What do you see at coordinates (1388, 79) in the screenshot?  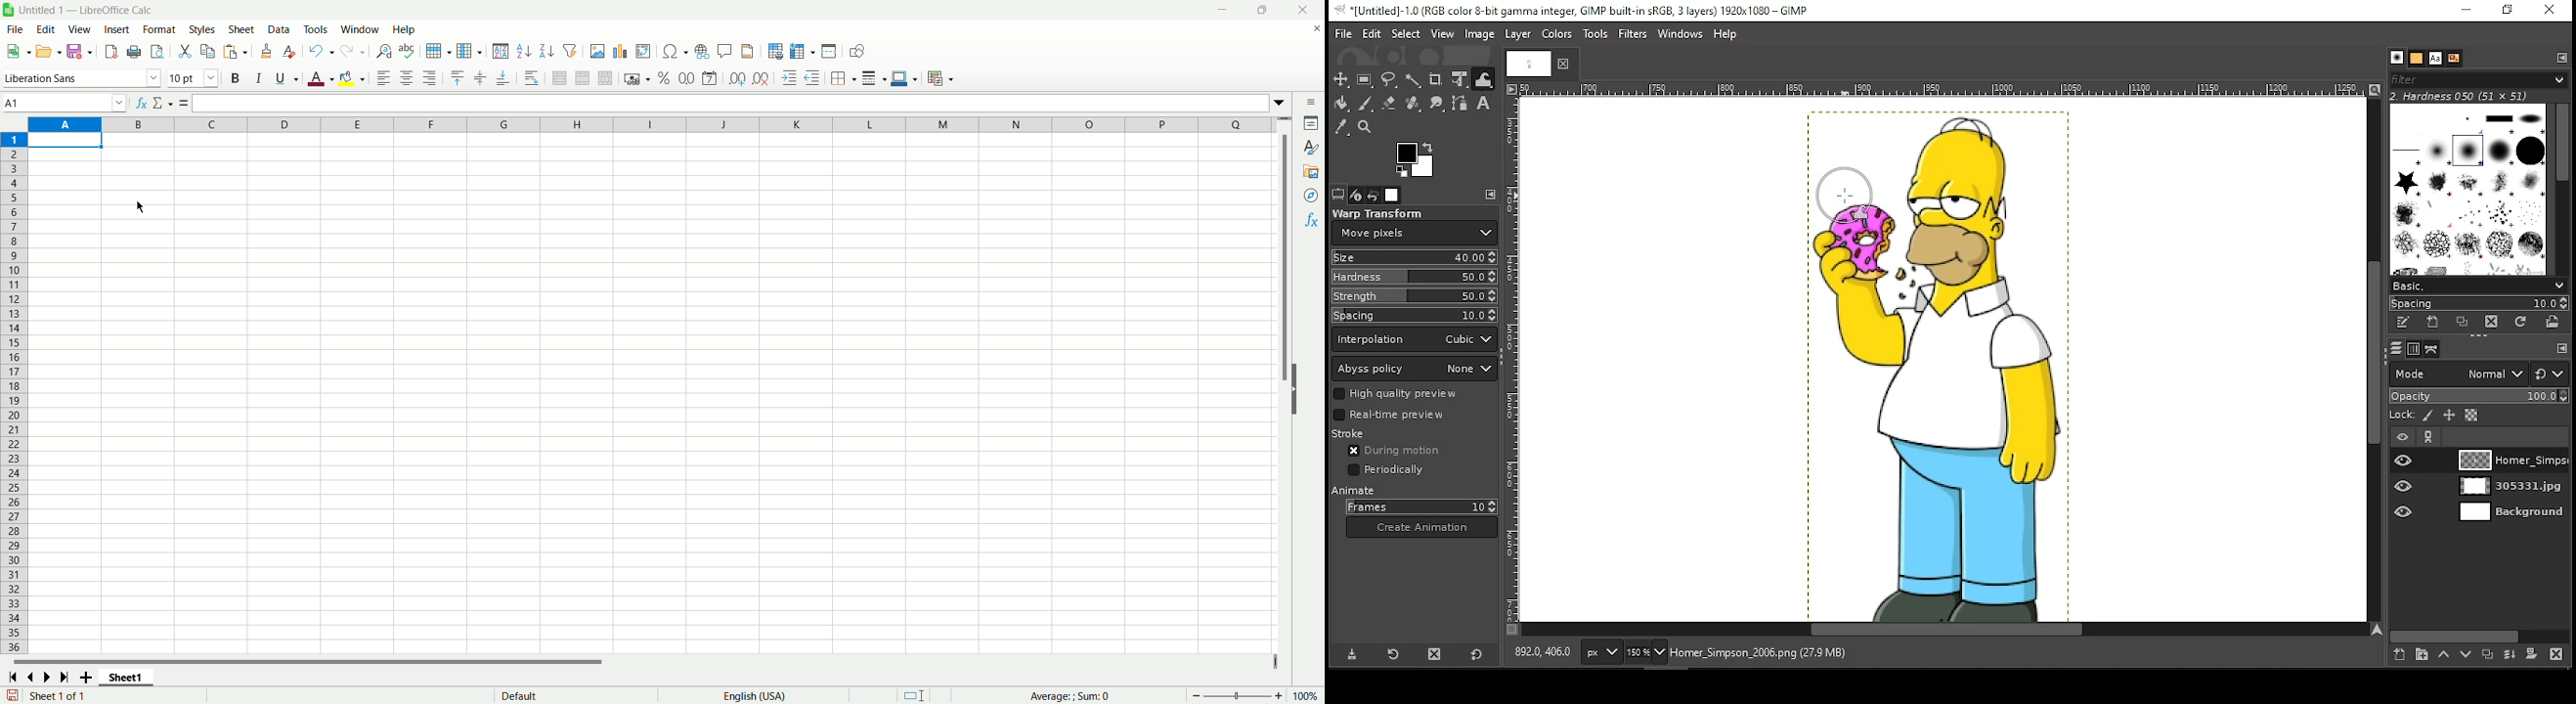 I see `freehand select tool` at bounding box center [1388, 79].